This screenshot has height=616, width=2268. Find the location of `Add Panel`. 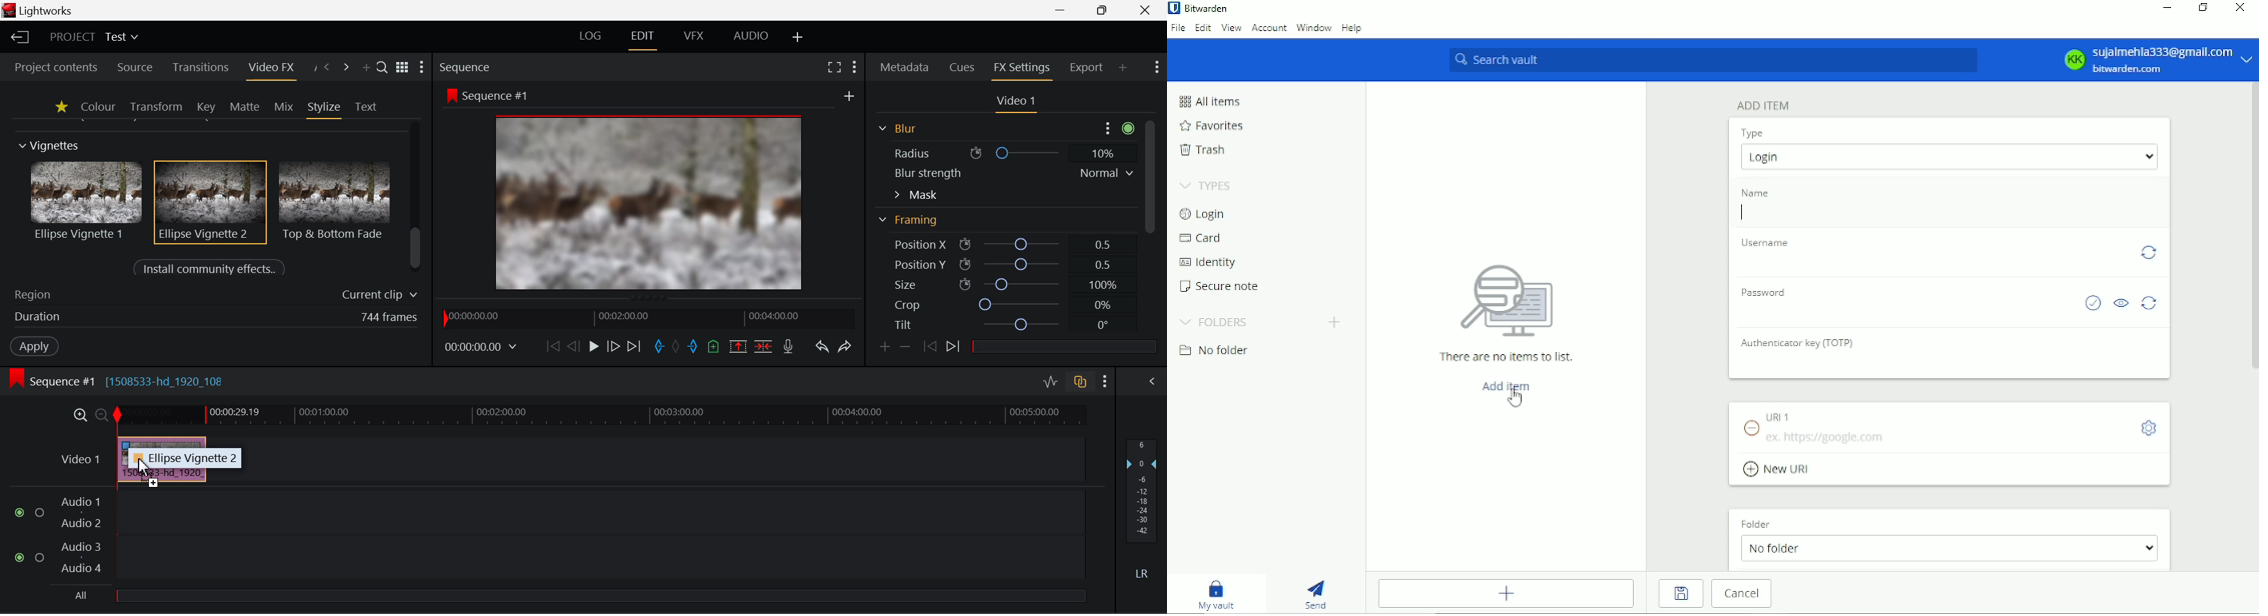

Add Panel is located at coordinates (1123, 69).